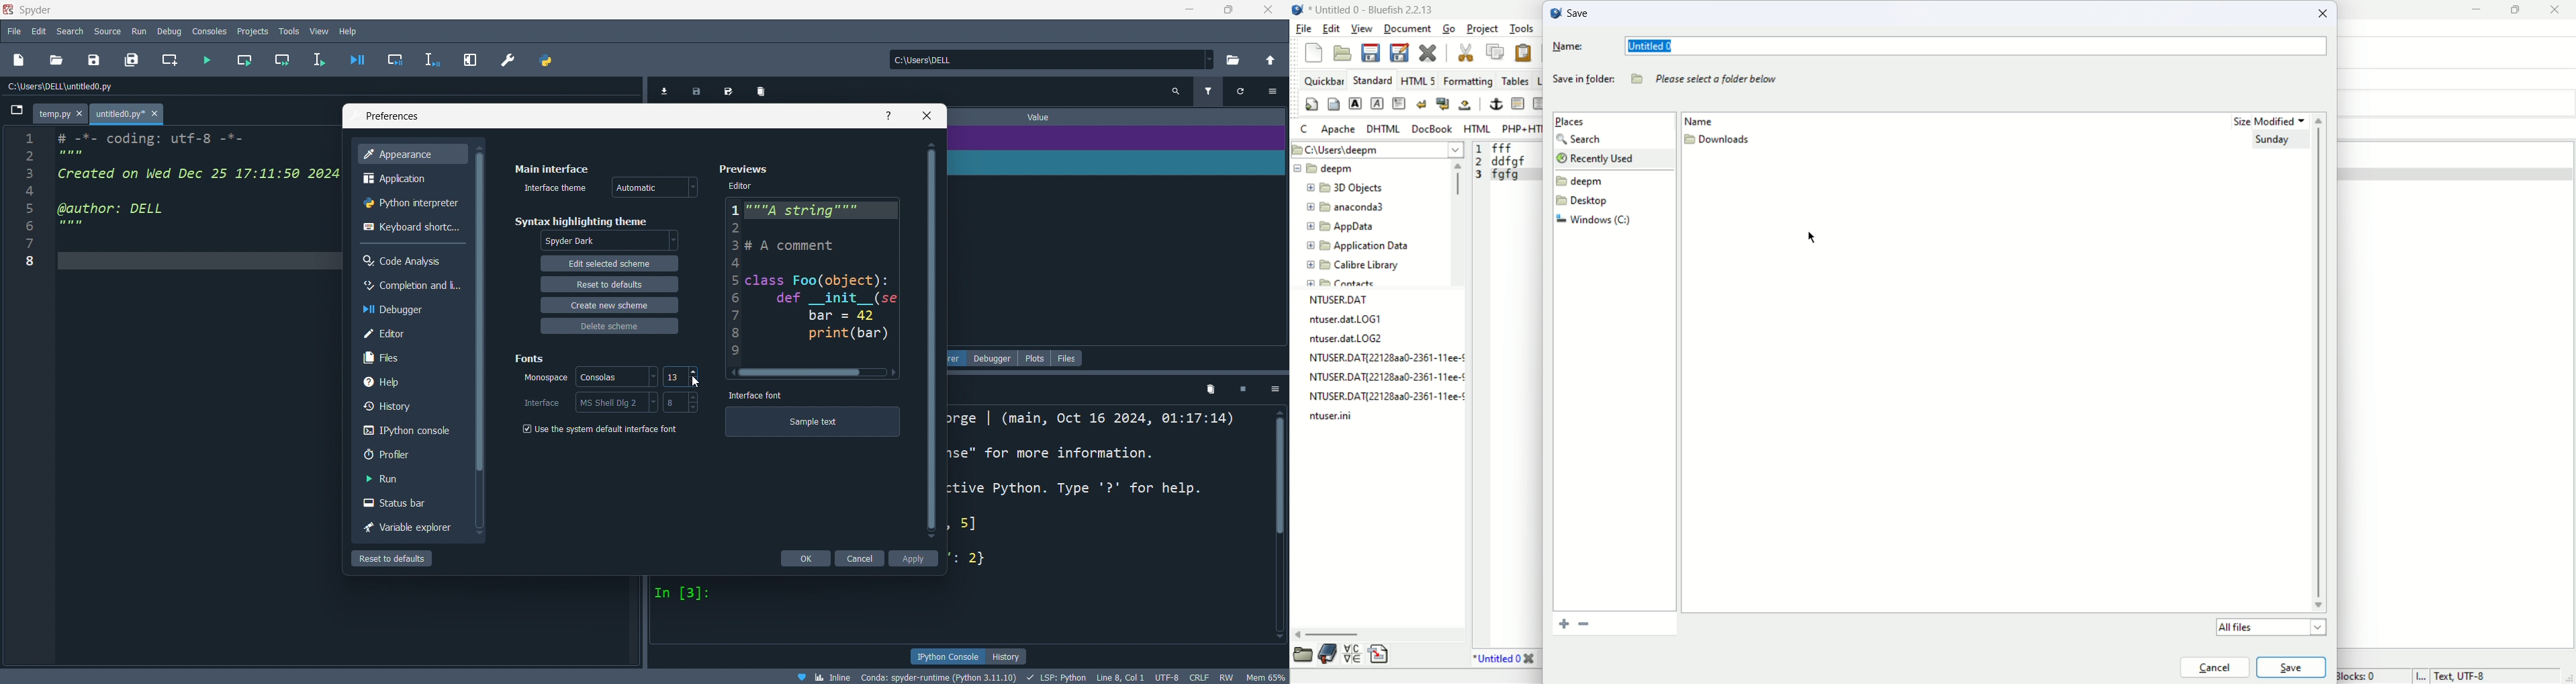  What do you see at coordinates (696, 384) in the screenshot?
I see `Decrease` at bounding box center [696, 384].